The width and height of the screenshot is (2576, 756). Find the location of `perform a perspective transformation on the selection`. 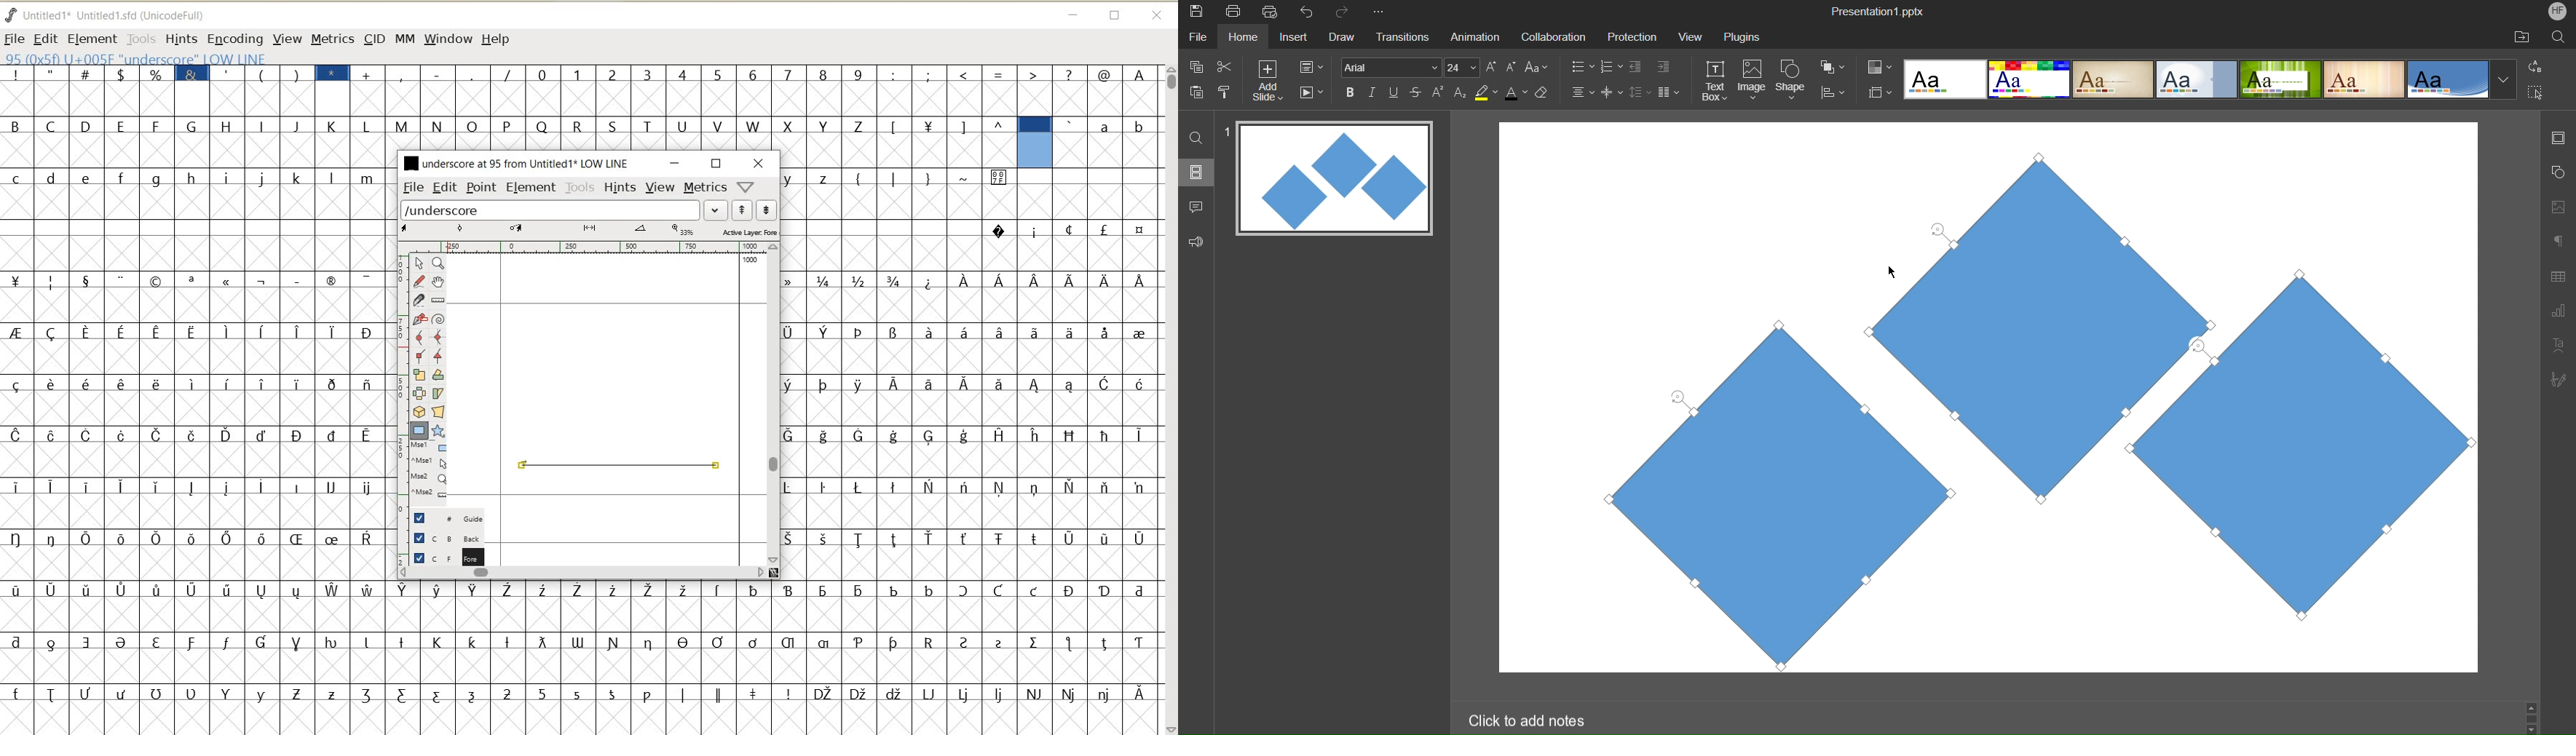

perform a perspective transformation on the selection is located at coordinates (438, 412).